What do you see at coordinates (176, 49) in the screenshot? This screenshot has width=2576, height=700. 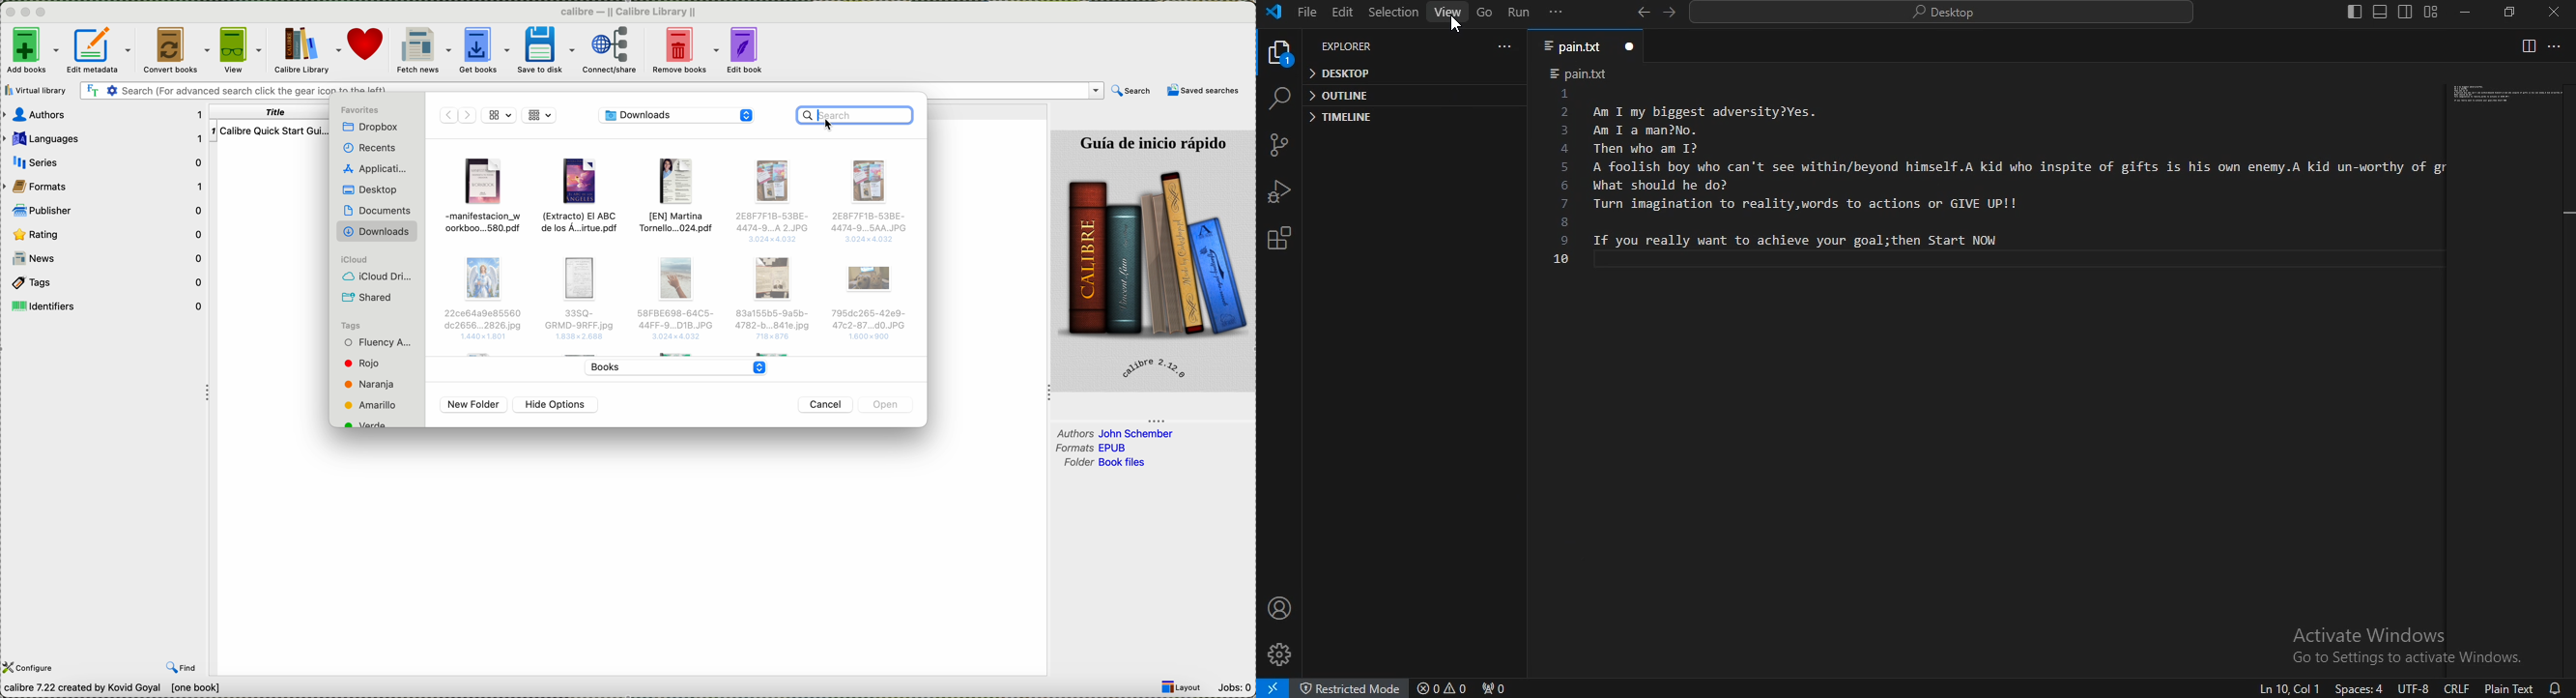 I see `convert books` at bounding box center [176, 49].